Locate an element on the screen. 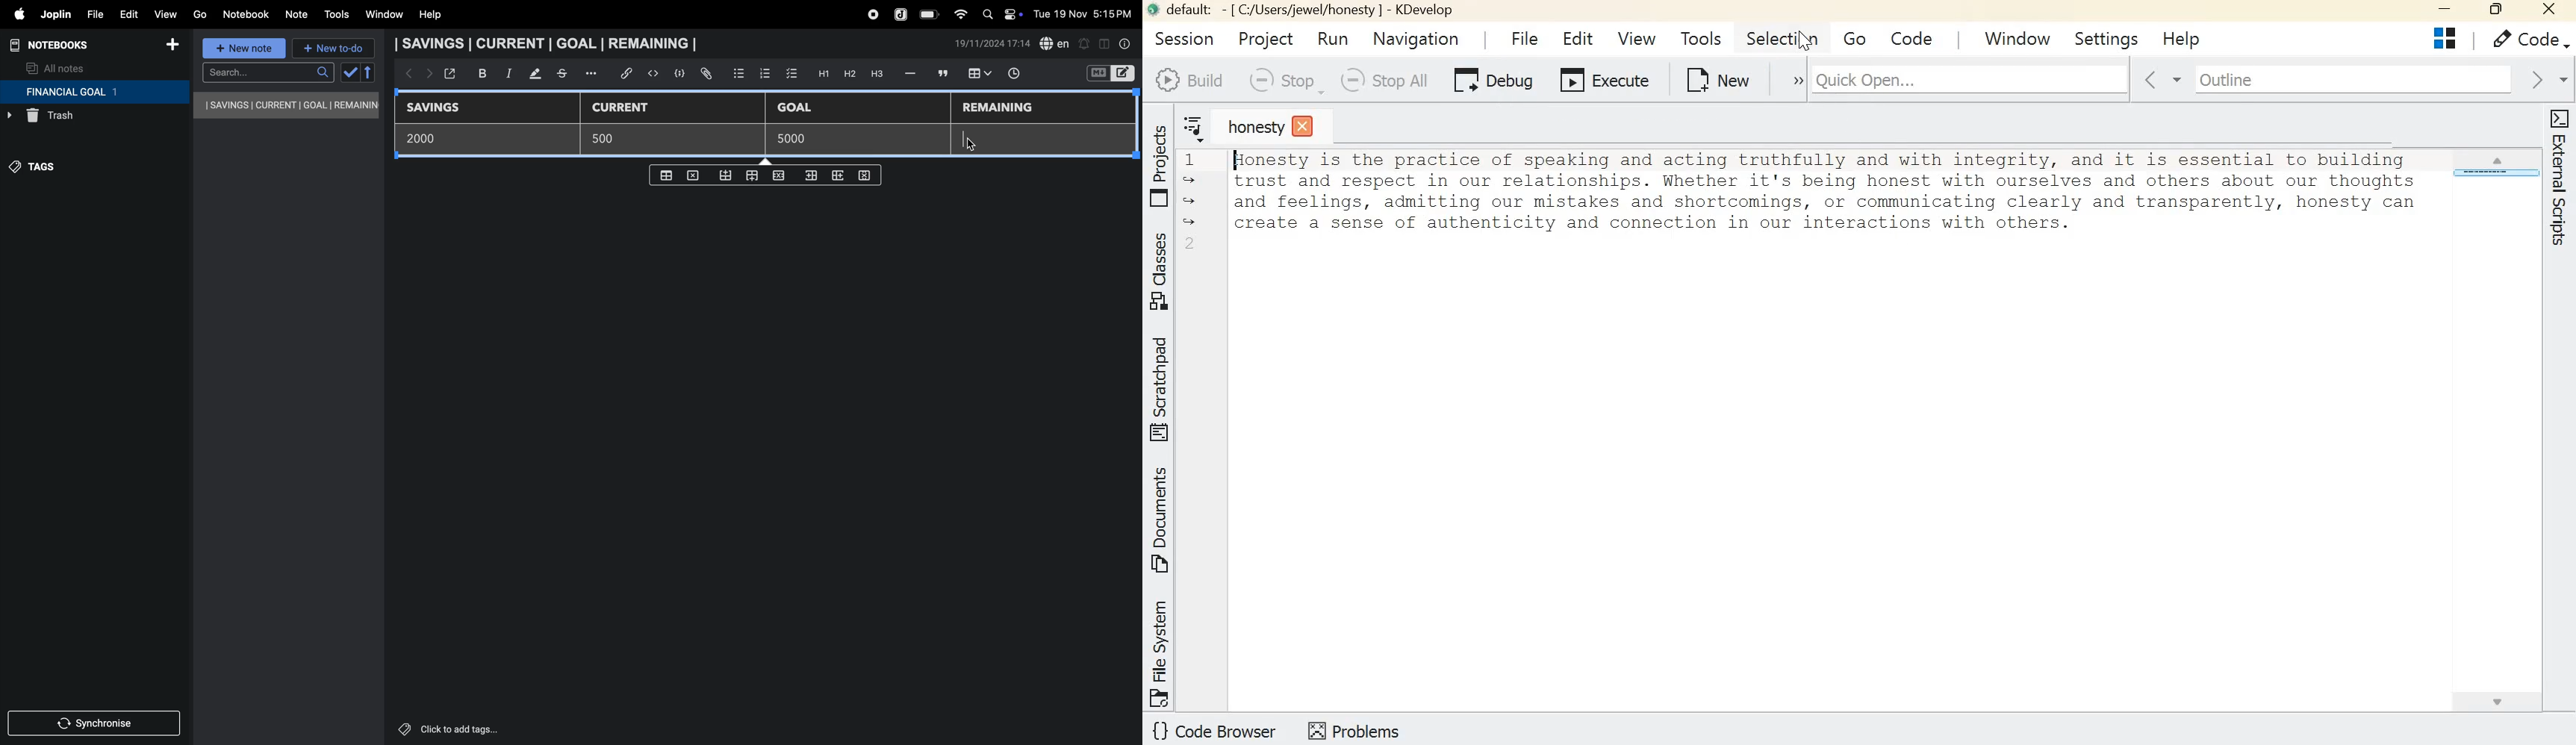  new to-do is located at coordinates (334, 49).